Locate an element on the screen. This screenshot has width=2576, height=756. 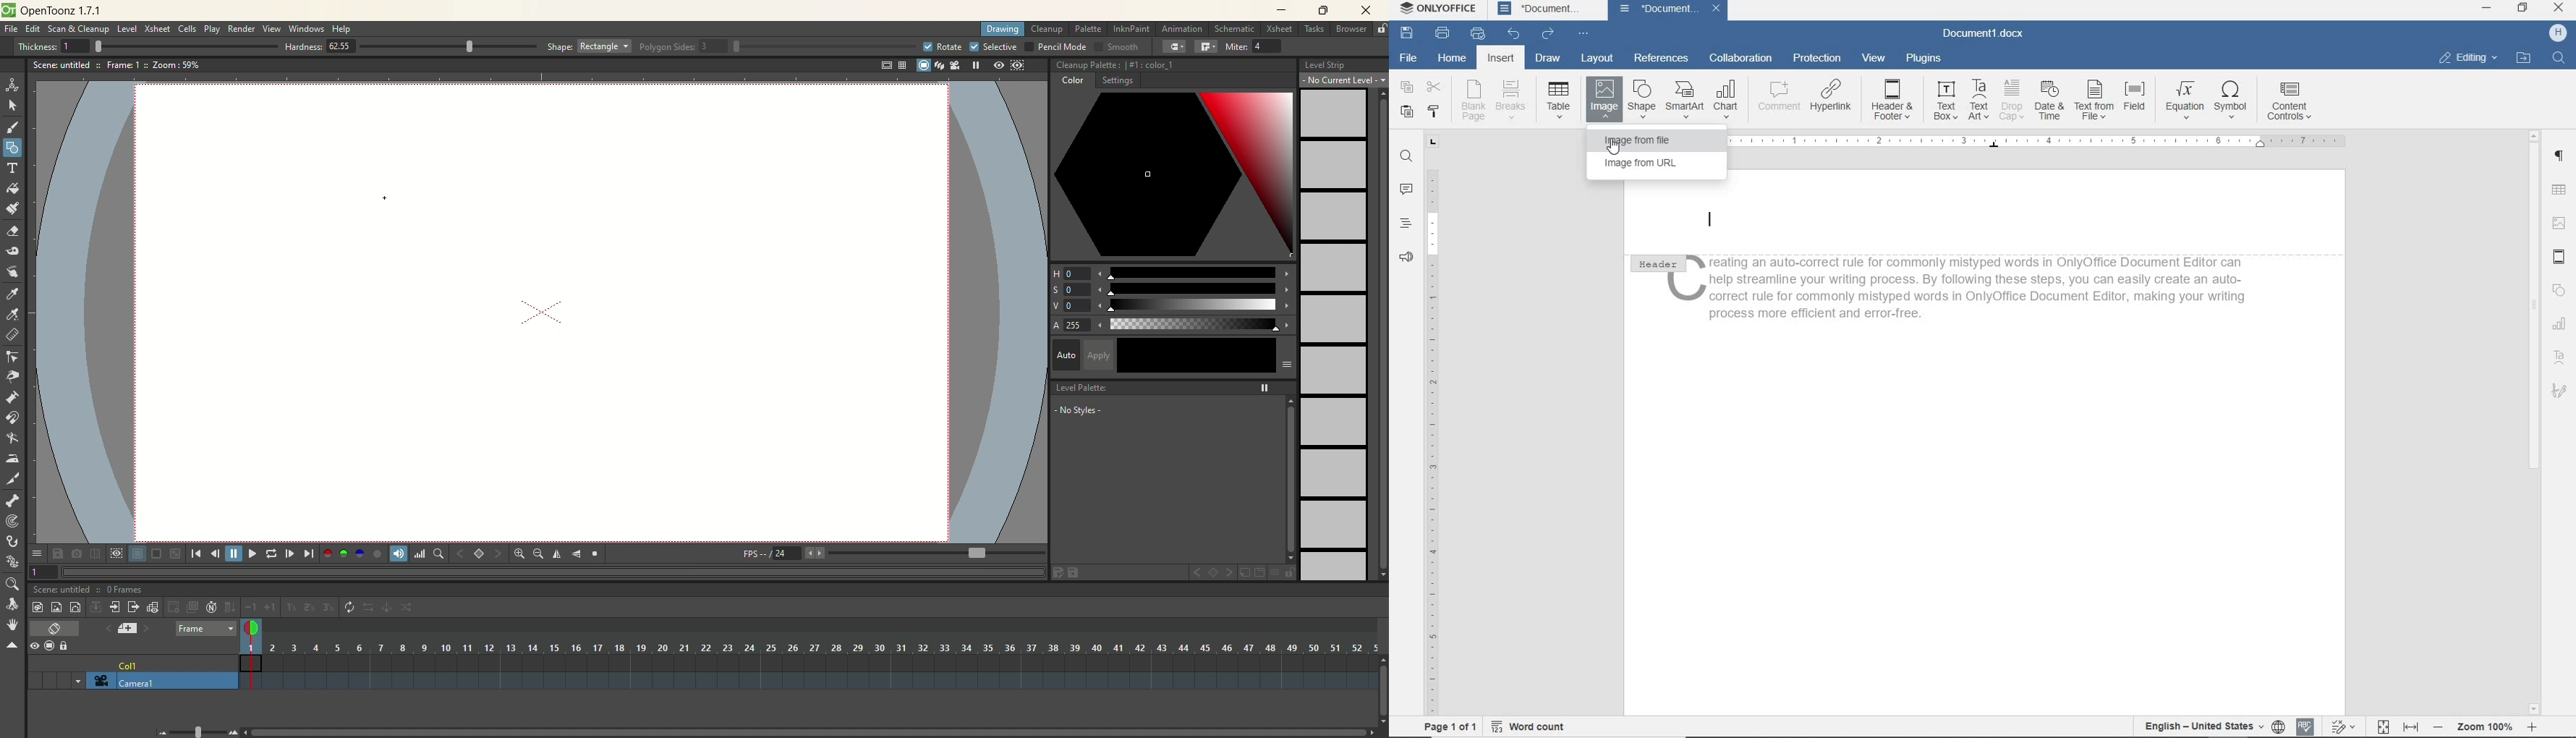
Editing is located at coordinates (2465, 58).